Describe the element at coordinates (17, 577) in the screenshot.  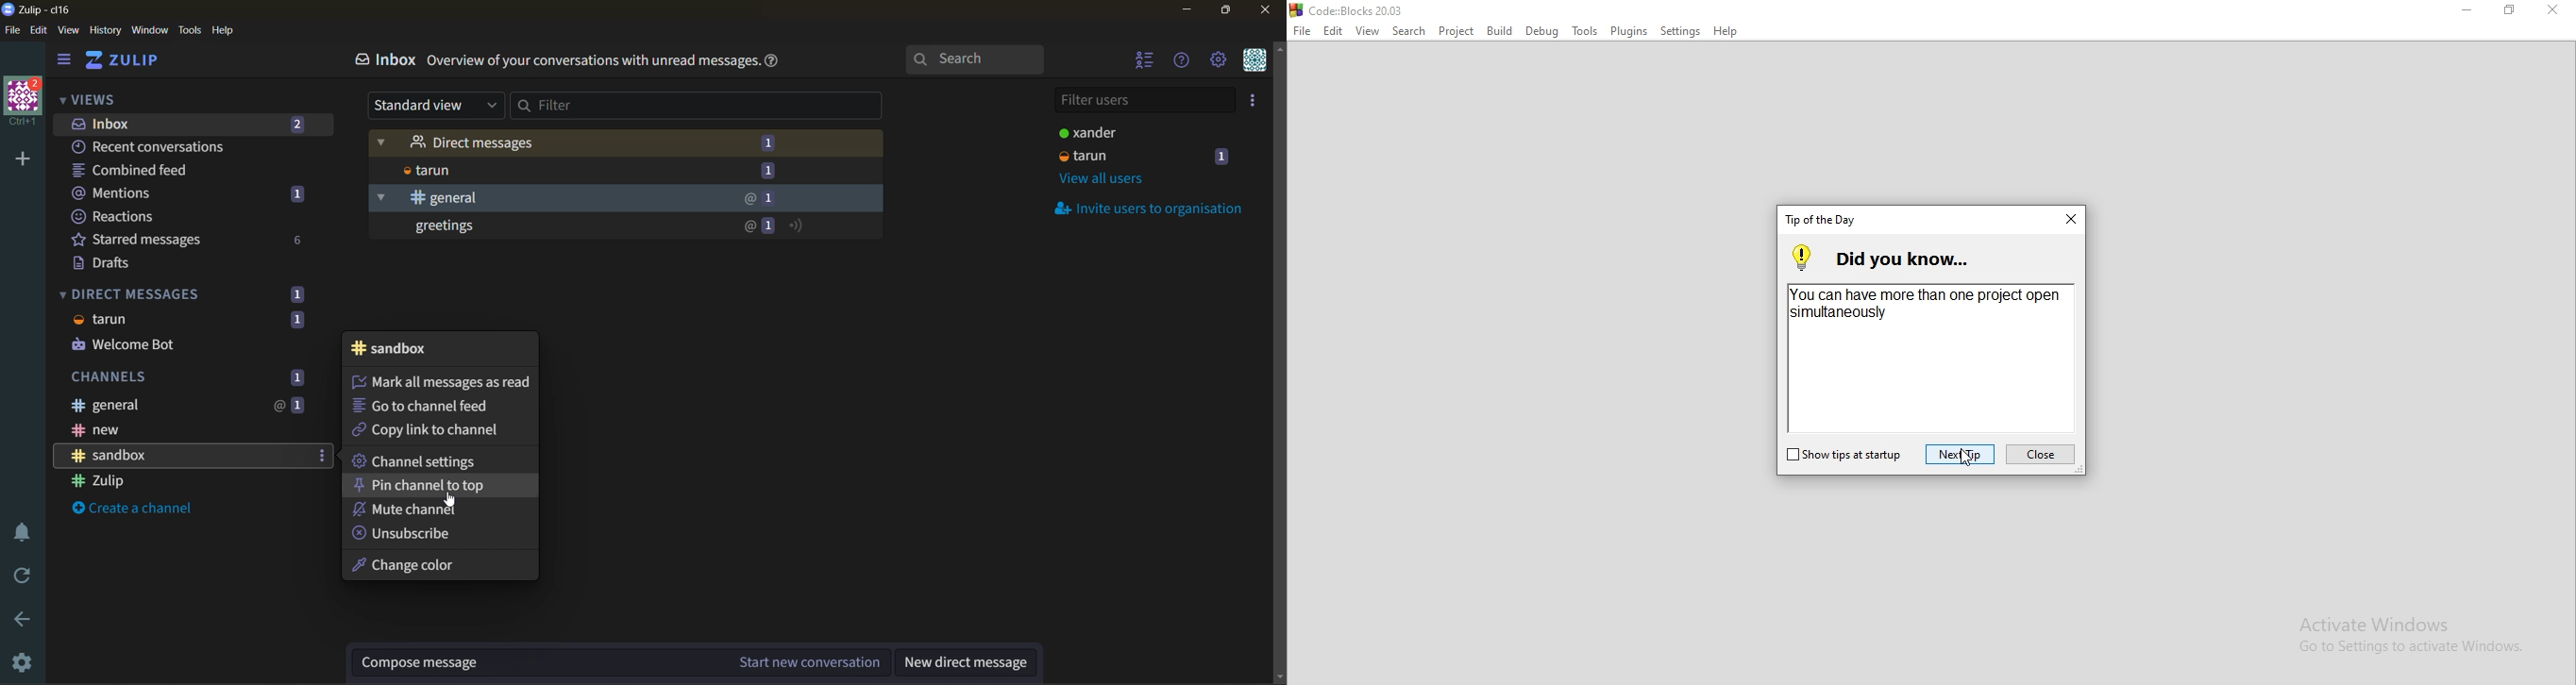
I see `reload` at that location.